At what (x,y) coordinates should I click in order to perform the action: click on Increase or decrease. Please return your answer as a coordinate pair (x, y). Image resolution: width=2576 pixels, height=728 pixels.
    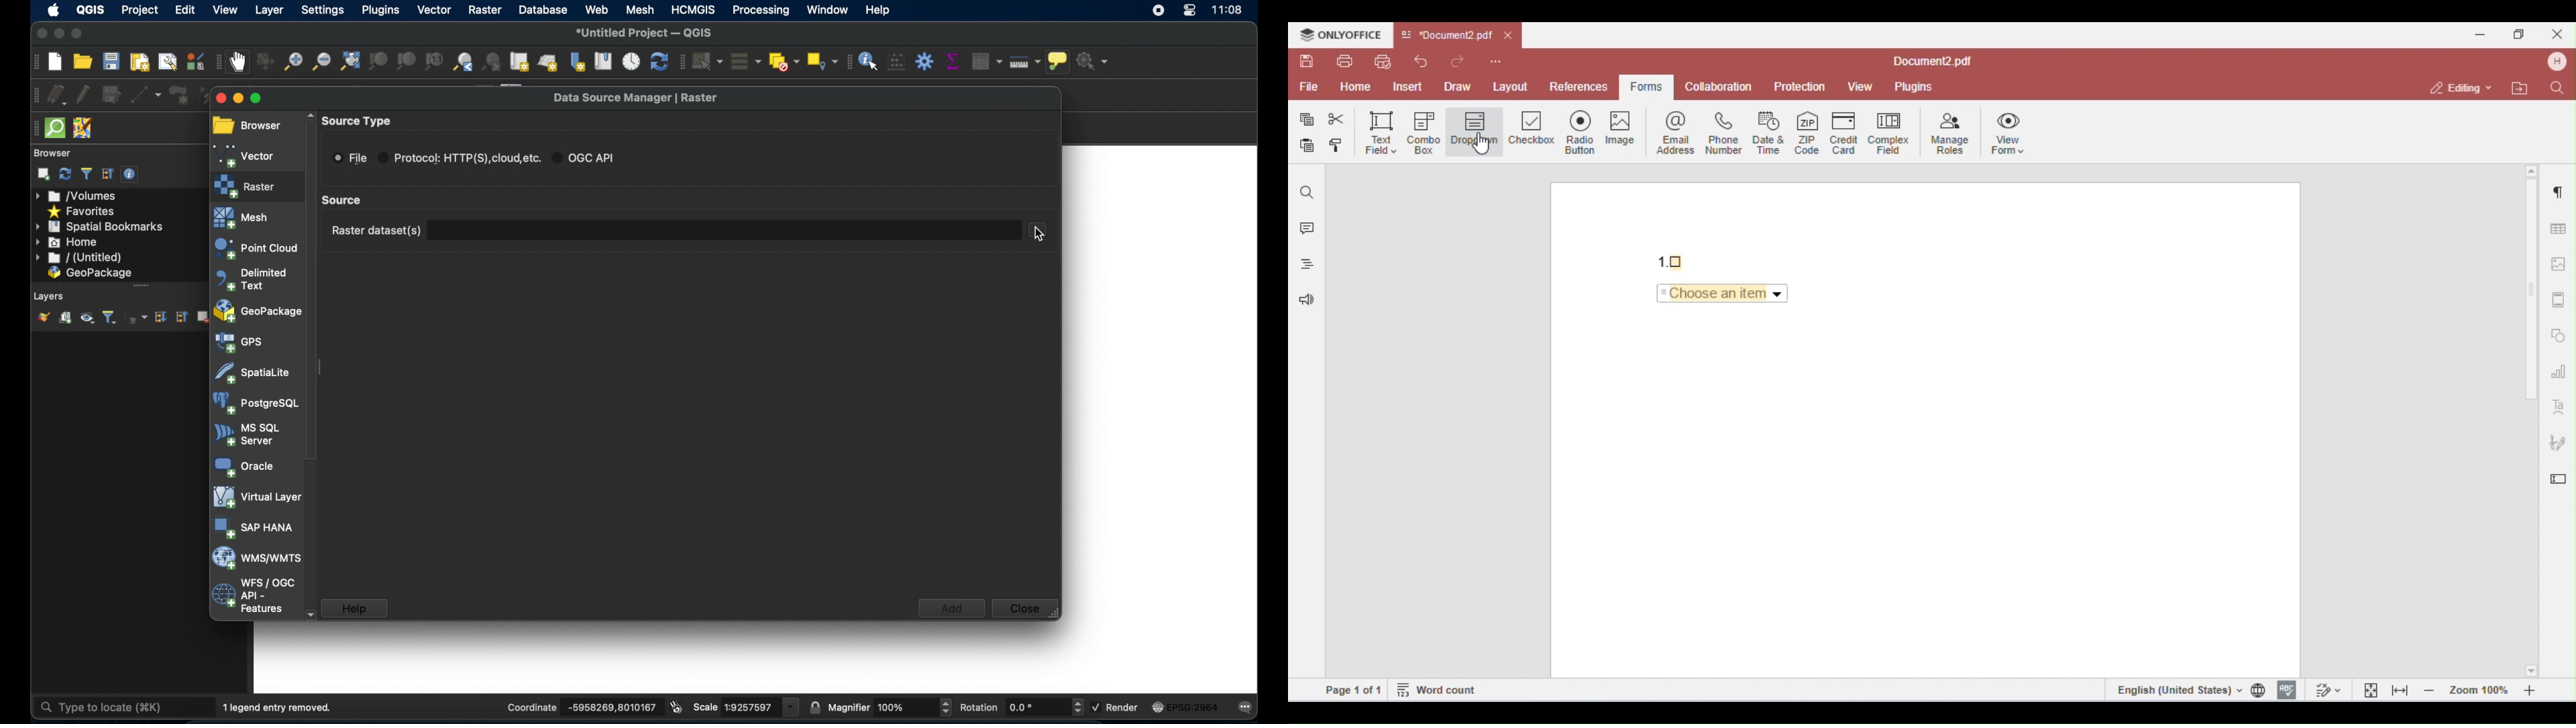
    Looking at the image, I should click on (1077, 707).